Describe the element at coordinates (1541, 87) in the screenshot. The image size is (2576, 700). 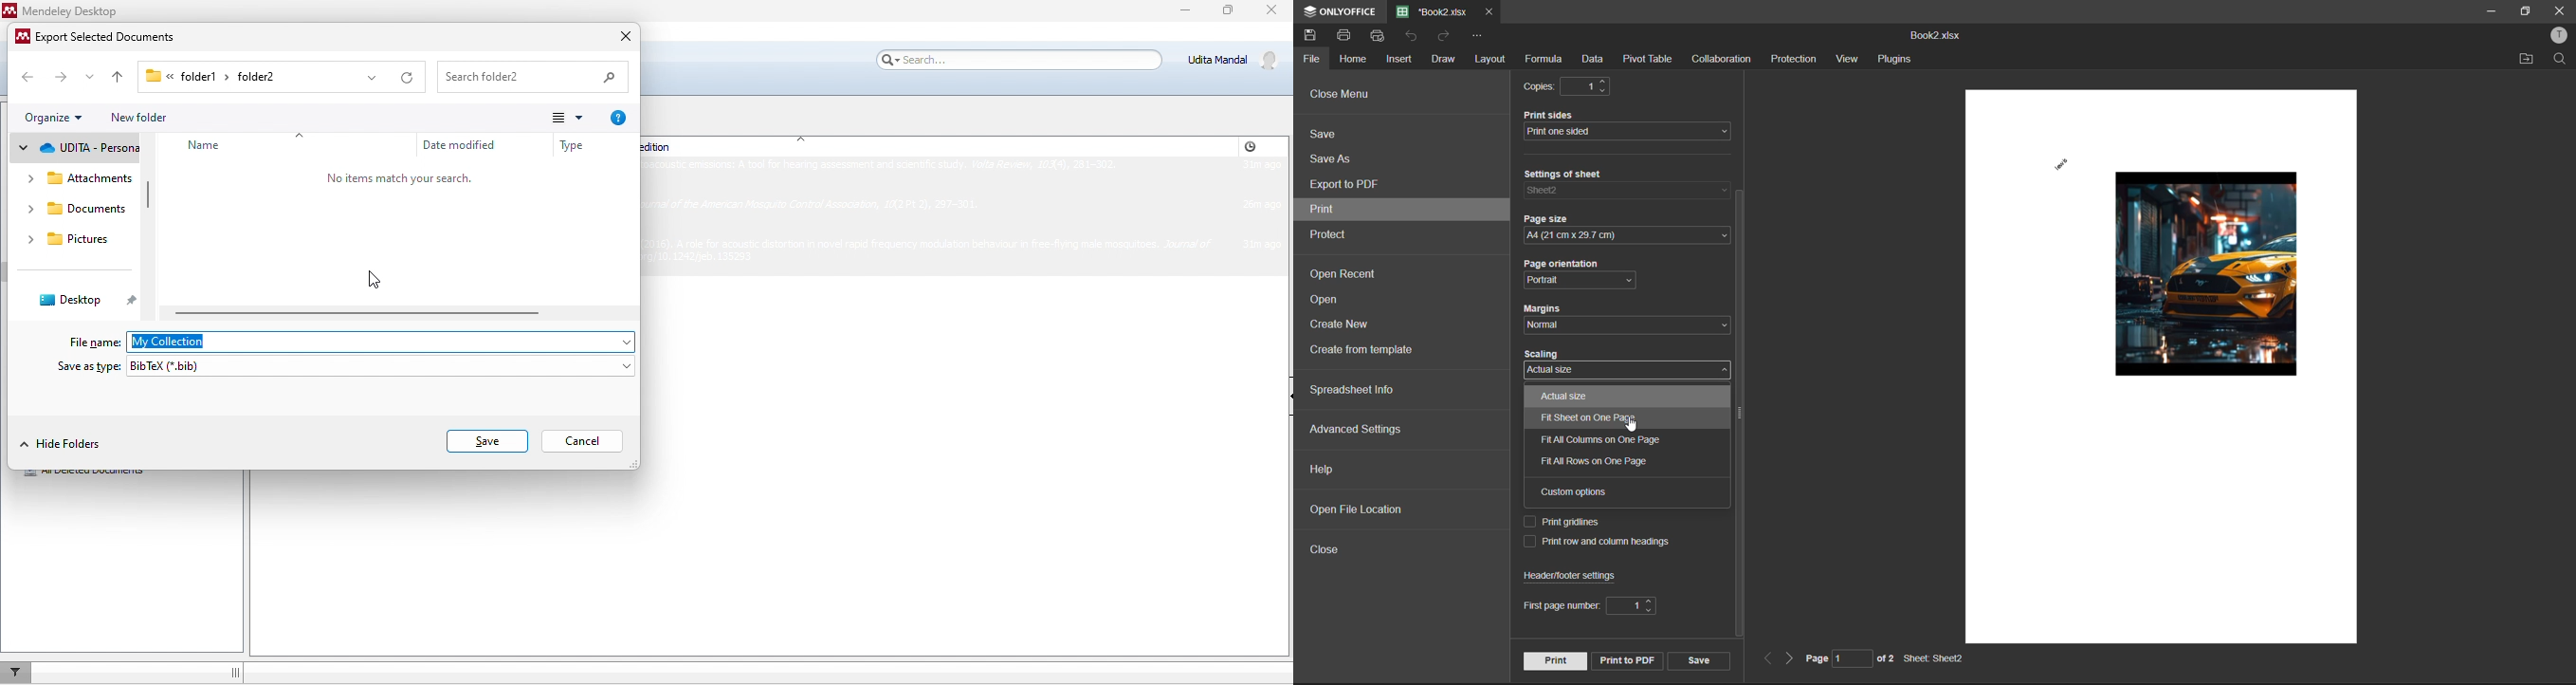
I see `copies` at that location.